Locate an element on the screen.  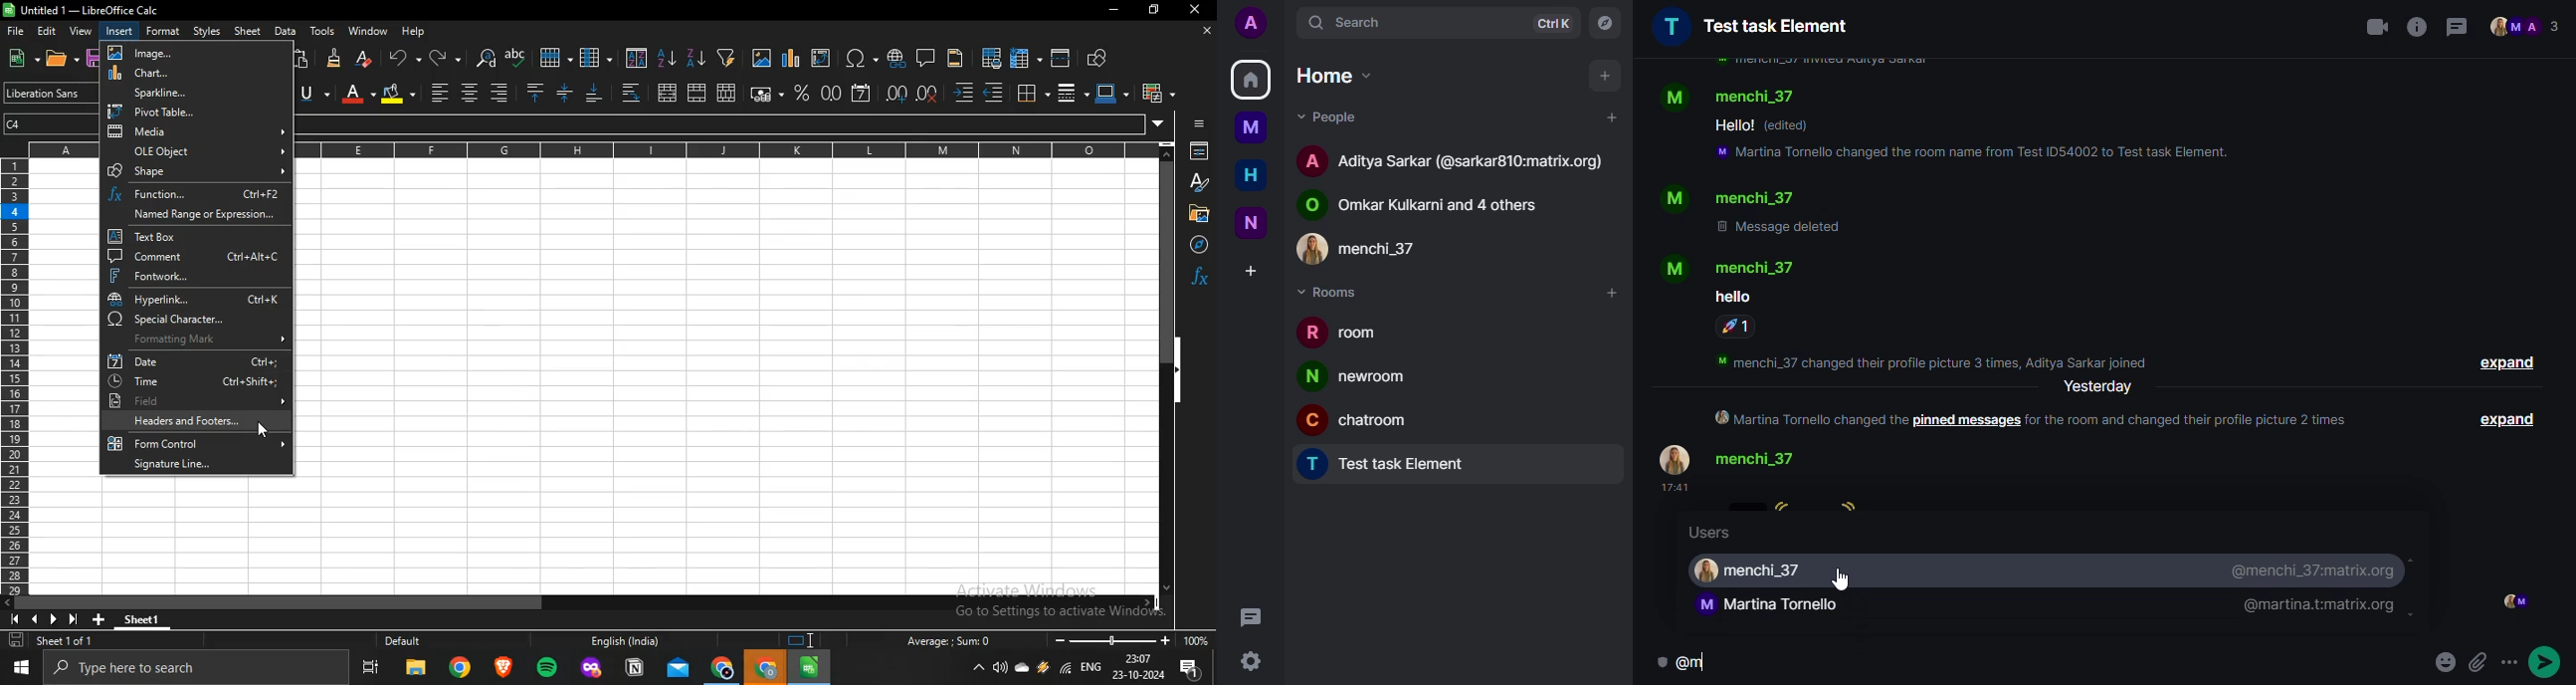
paste is located at coordinates (303, 58).